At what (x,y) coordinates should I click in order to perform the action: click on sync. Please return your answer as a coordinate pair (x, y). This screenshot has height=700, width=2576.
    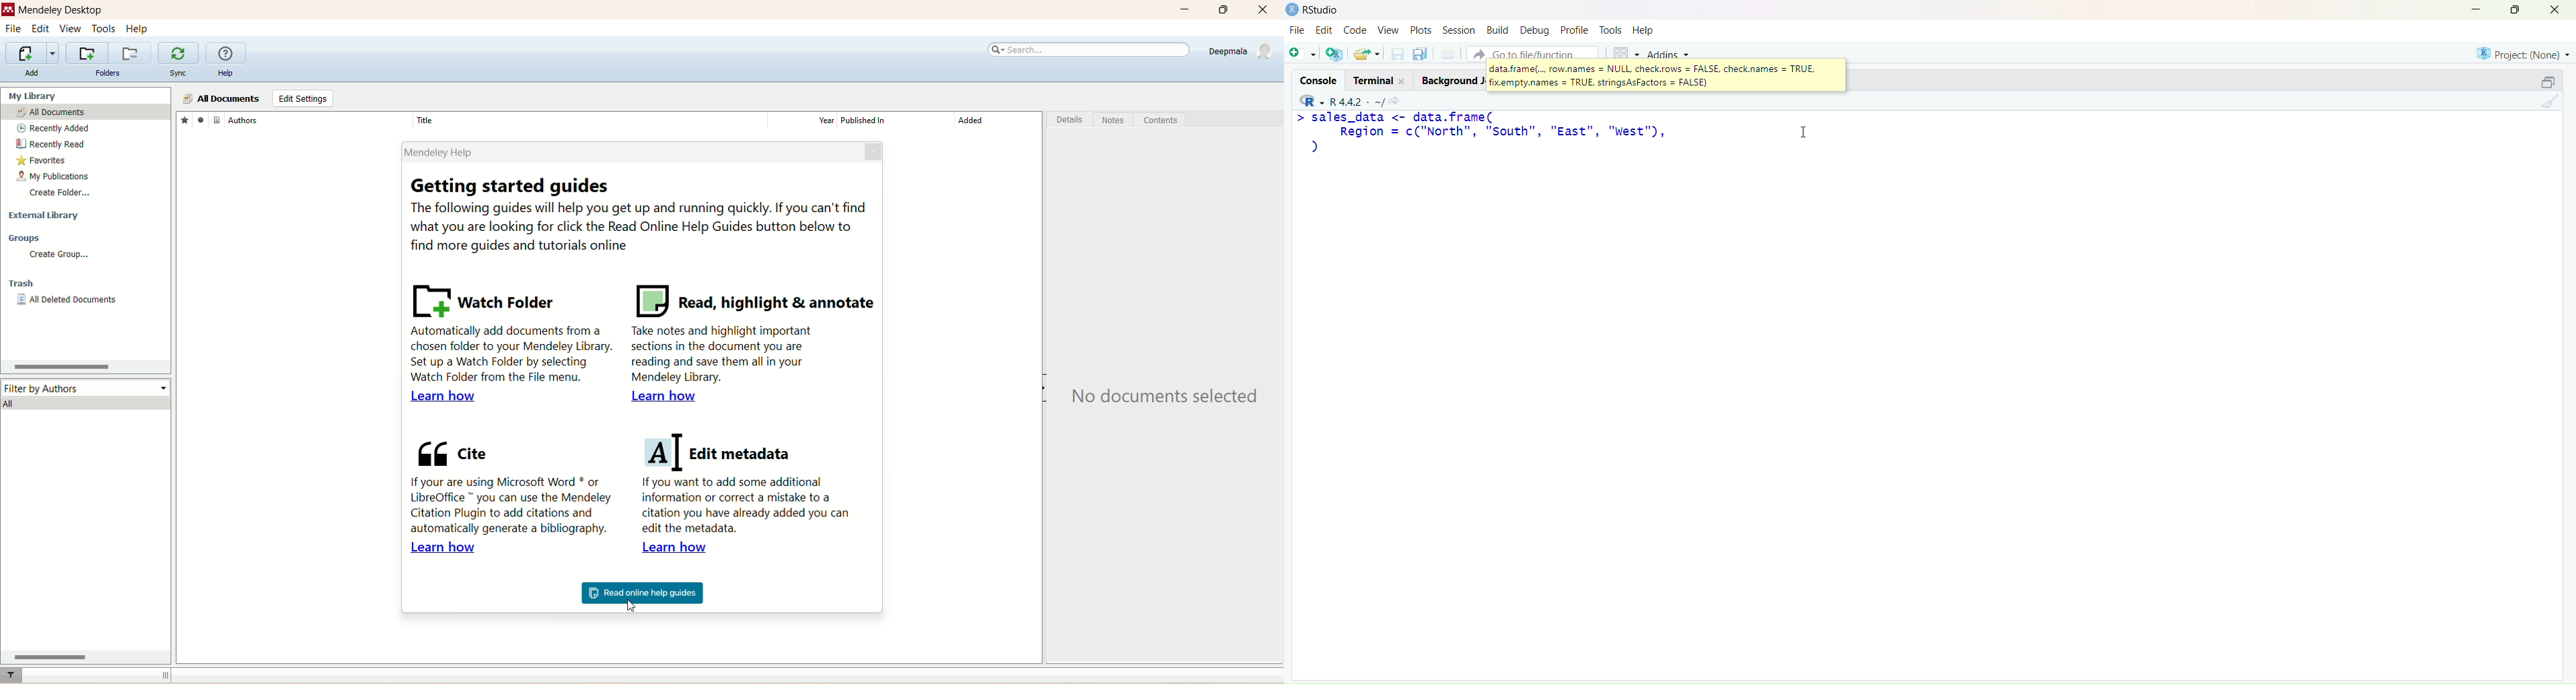
    Looking at the image, I should click on (181, 74).